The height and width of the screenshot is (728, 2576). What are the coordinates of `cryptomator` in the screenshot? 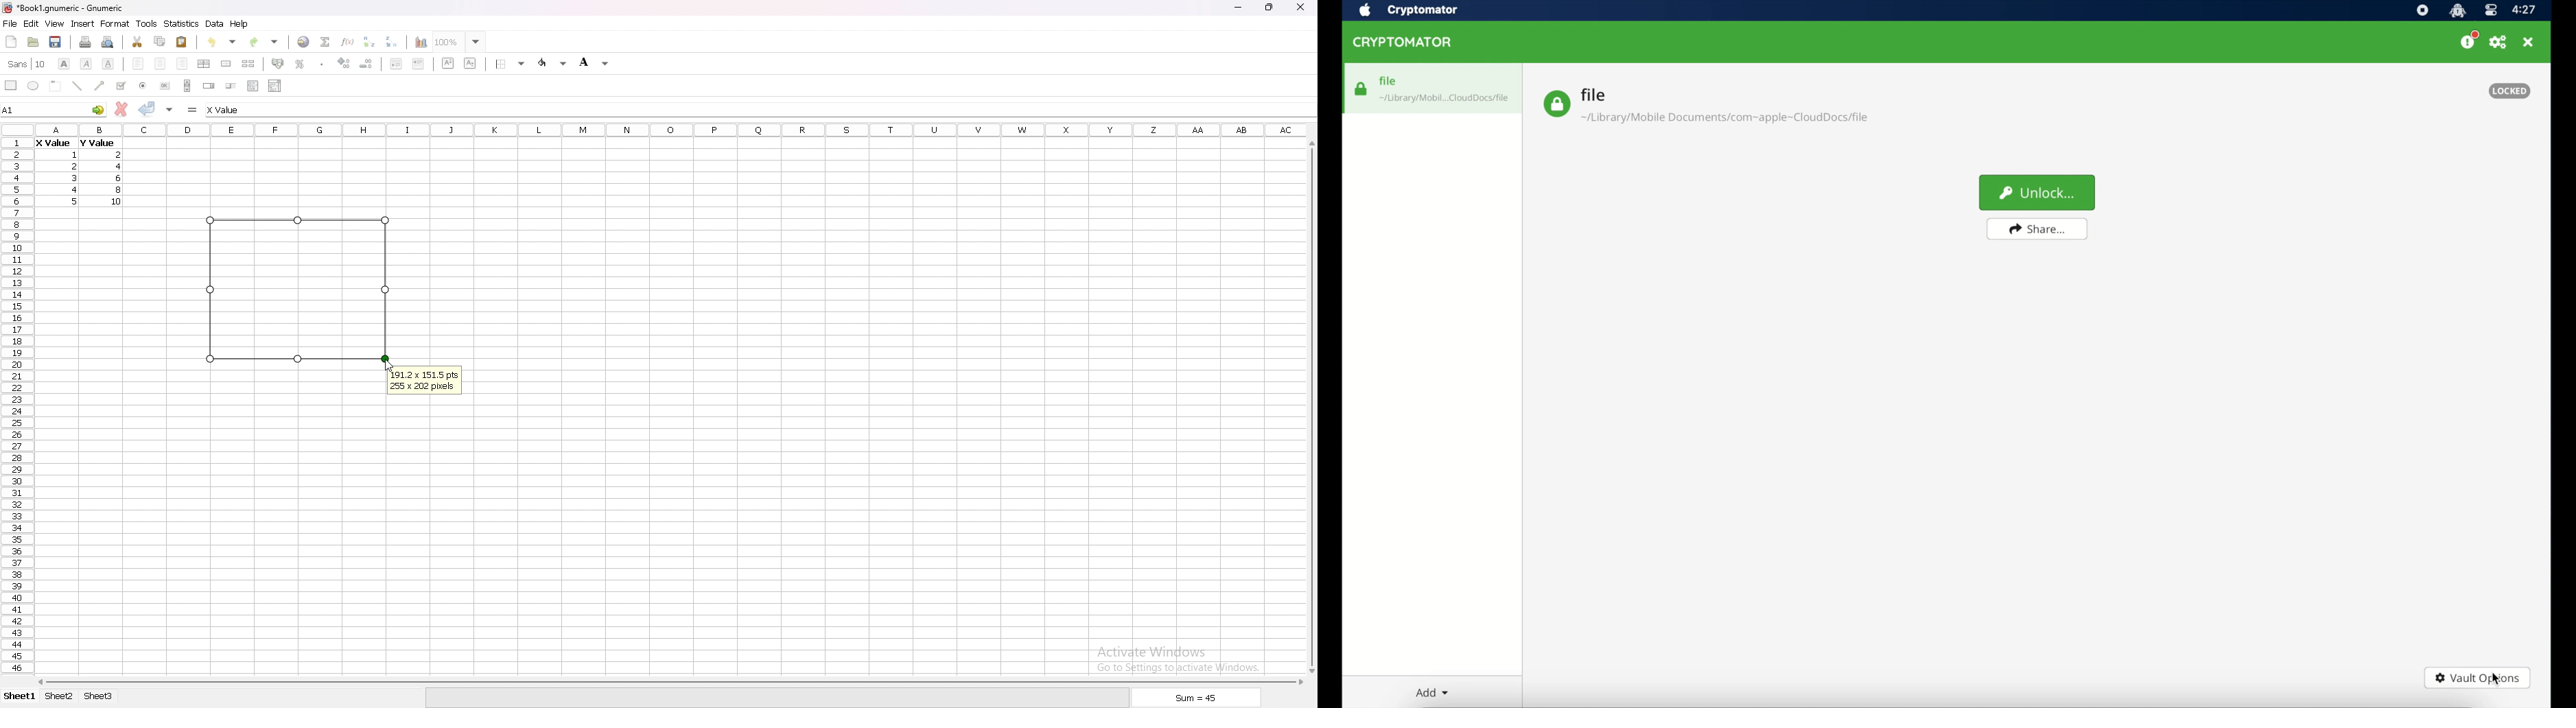 It's located at (1405, 43).